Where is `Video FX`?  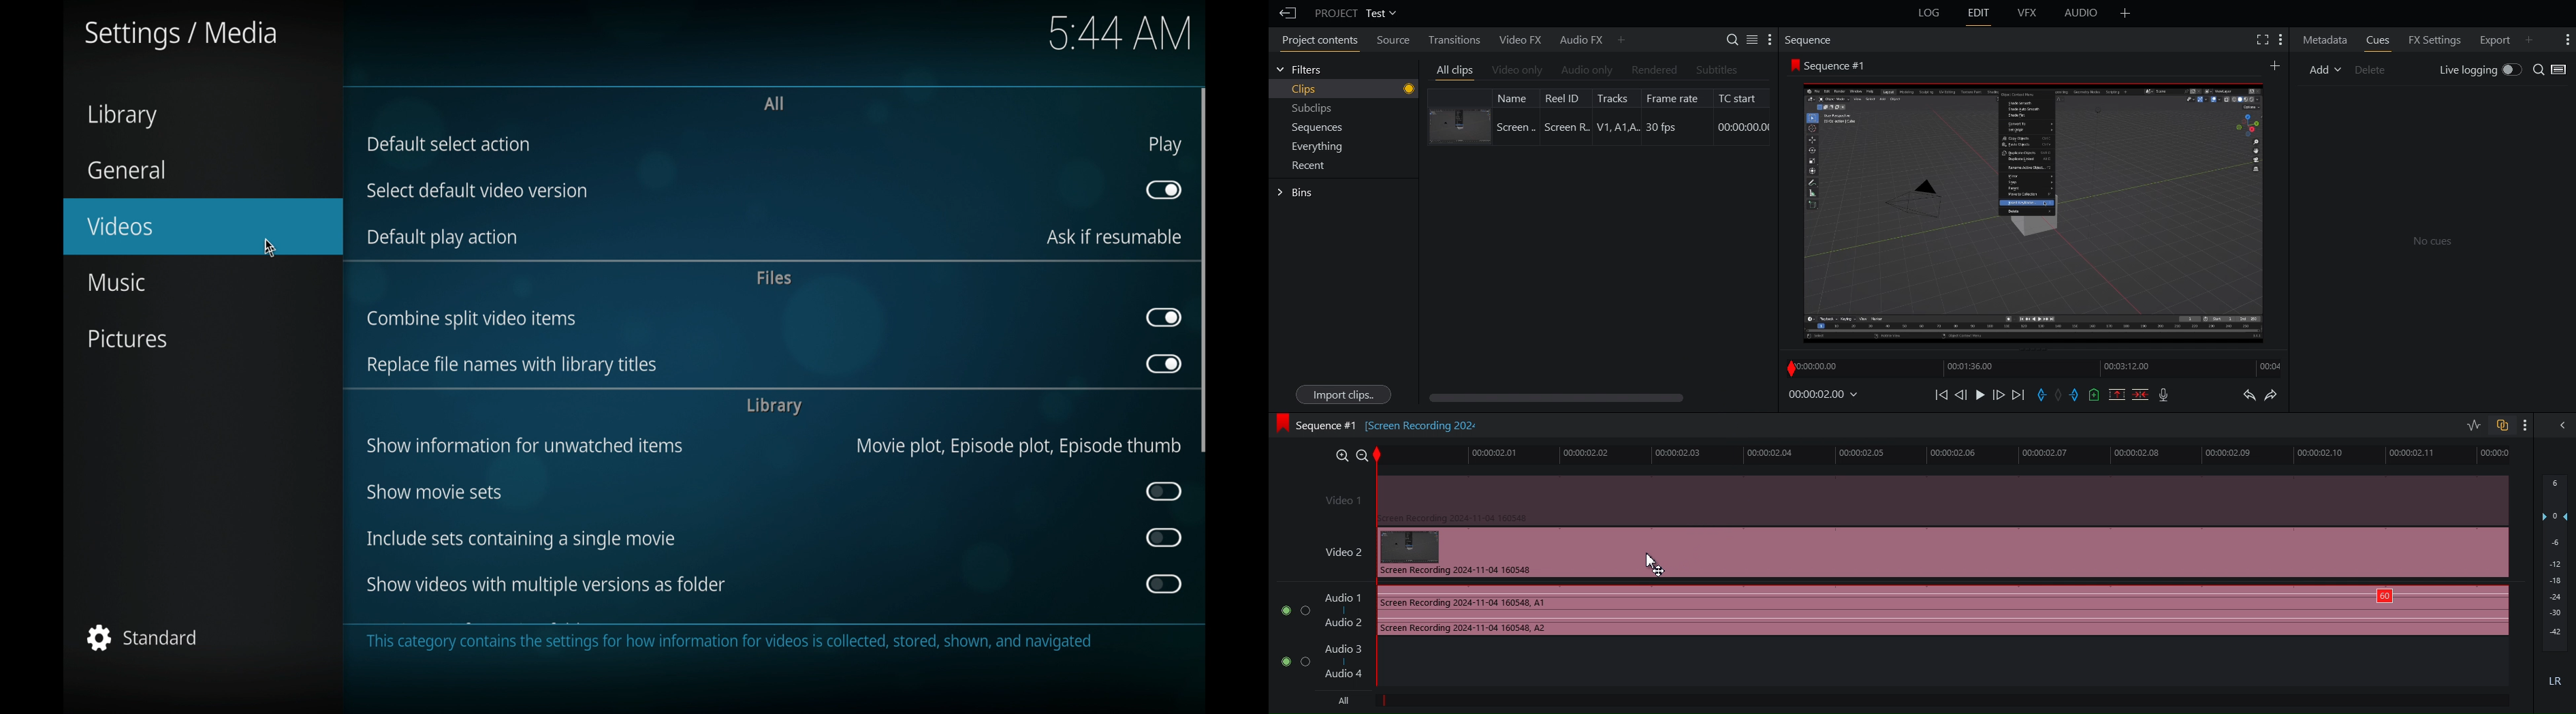 Video FX is located at coordinates (1518, 40).